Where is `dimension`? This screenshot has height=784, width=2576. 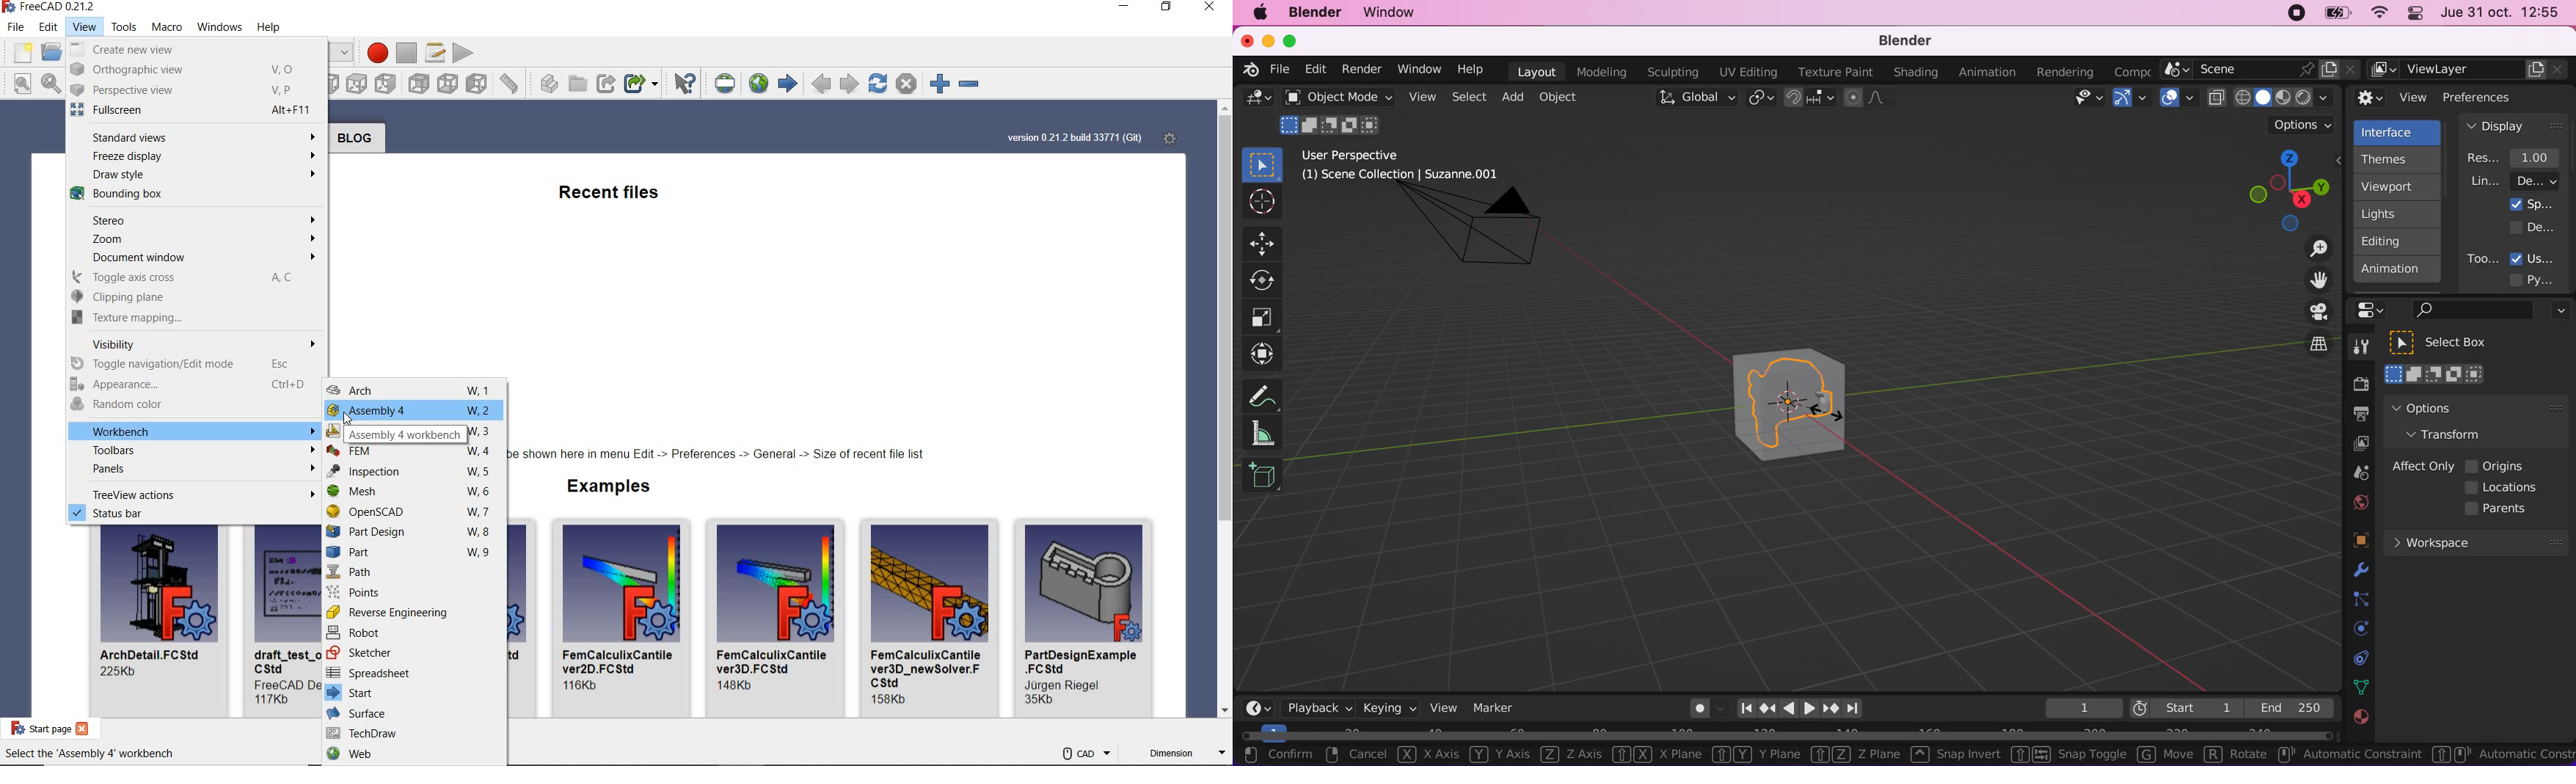
dimension is located at coordinates (1183, 754).